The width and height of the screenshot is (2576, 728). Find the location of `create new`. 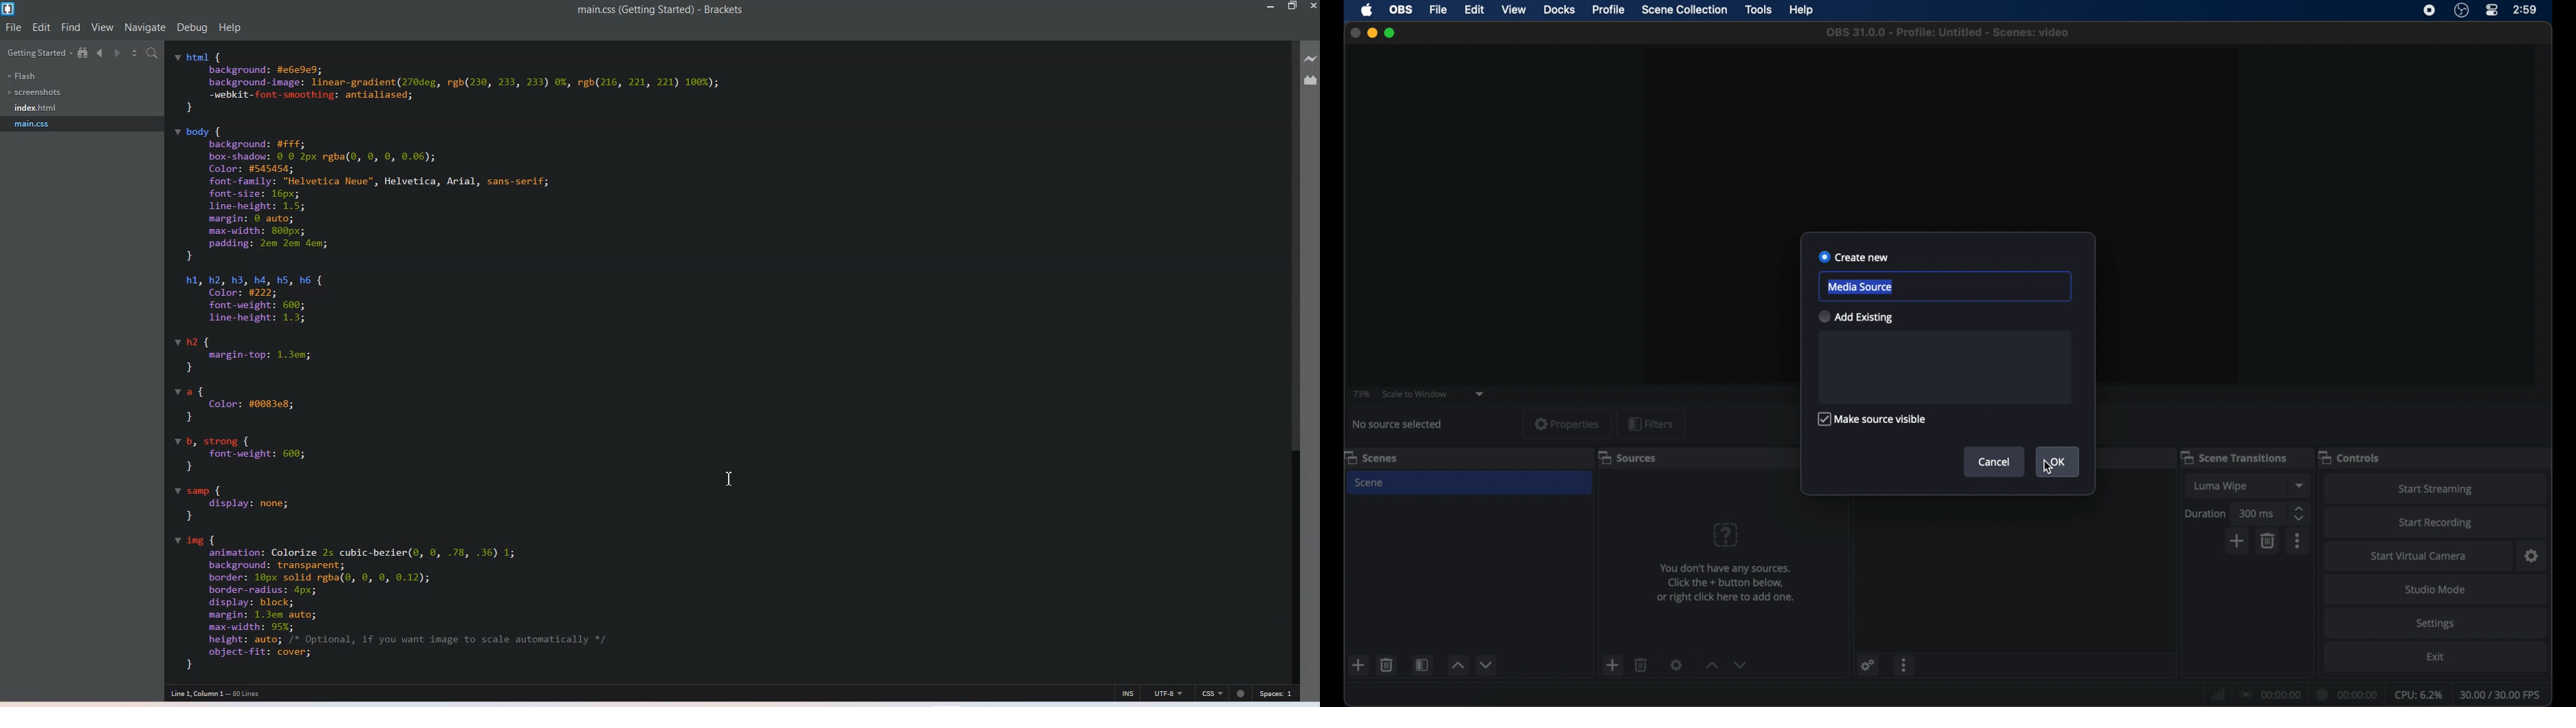

create new is located at coordinates (1853, 257).